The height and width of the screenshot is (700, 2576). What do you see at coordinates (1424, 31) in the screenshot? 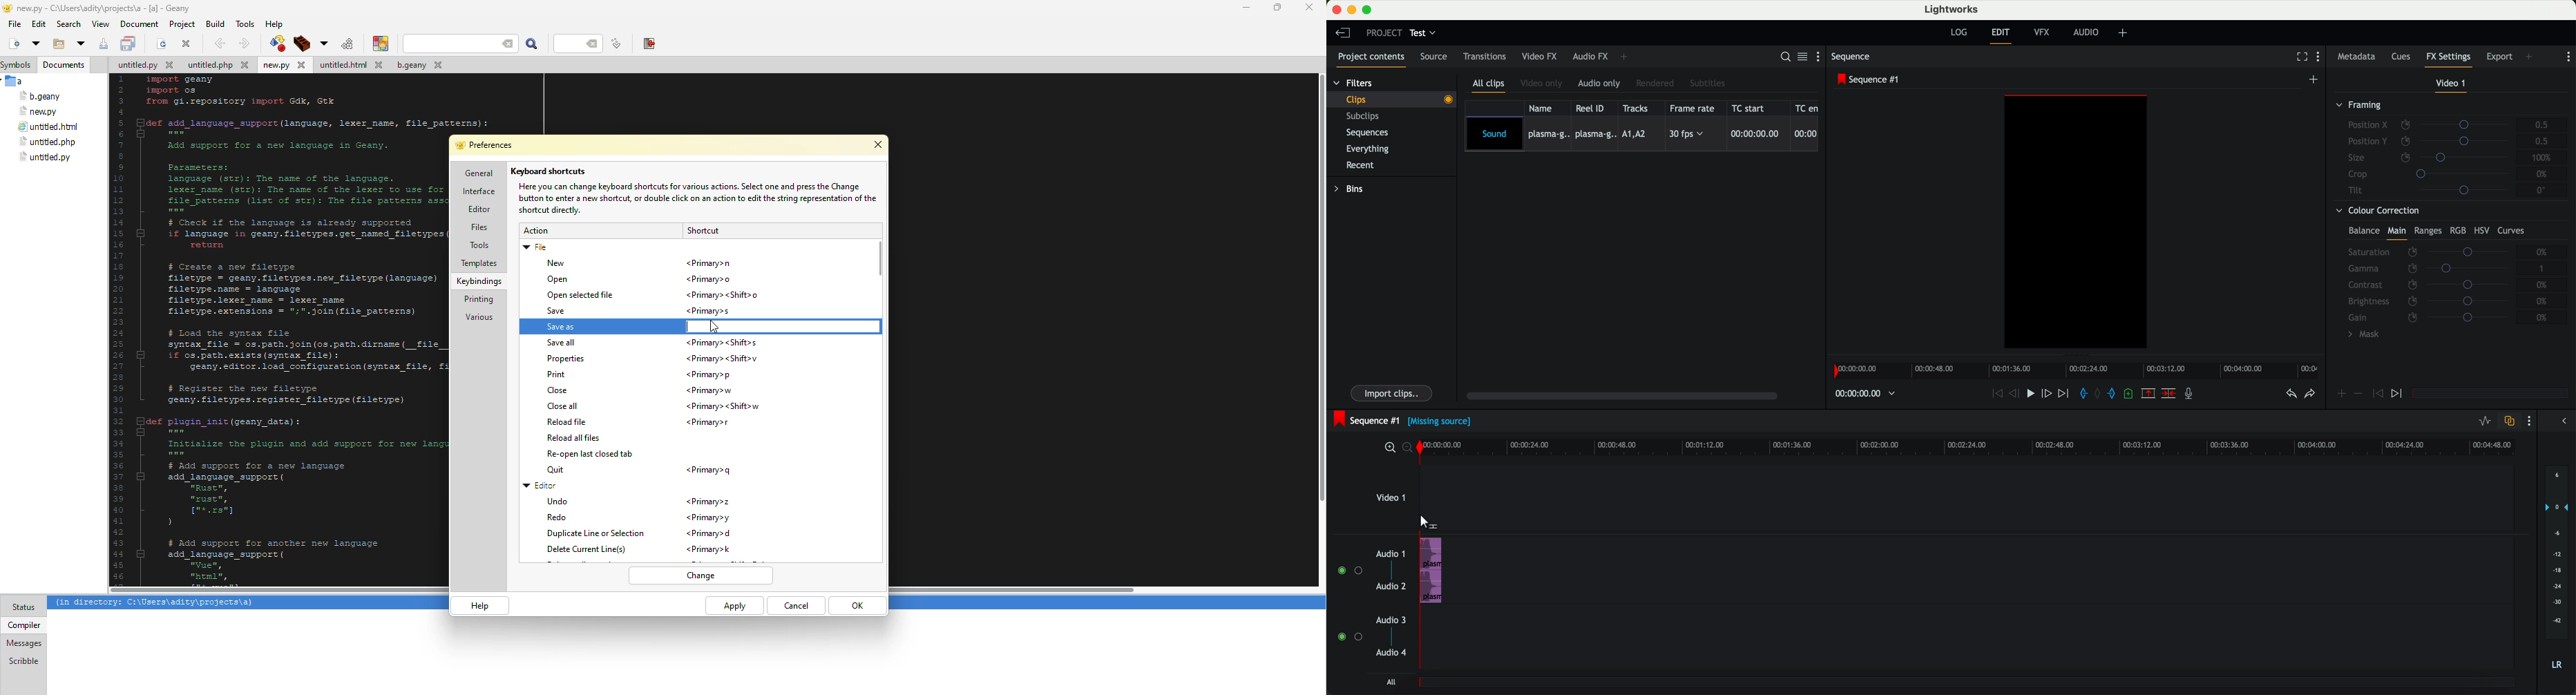
I see `test tab` at bounding box center [1424, 31].